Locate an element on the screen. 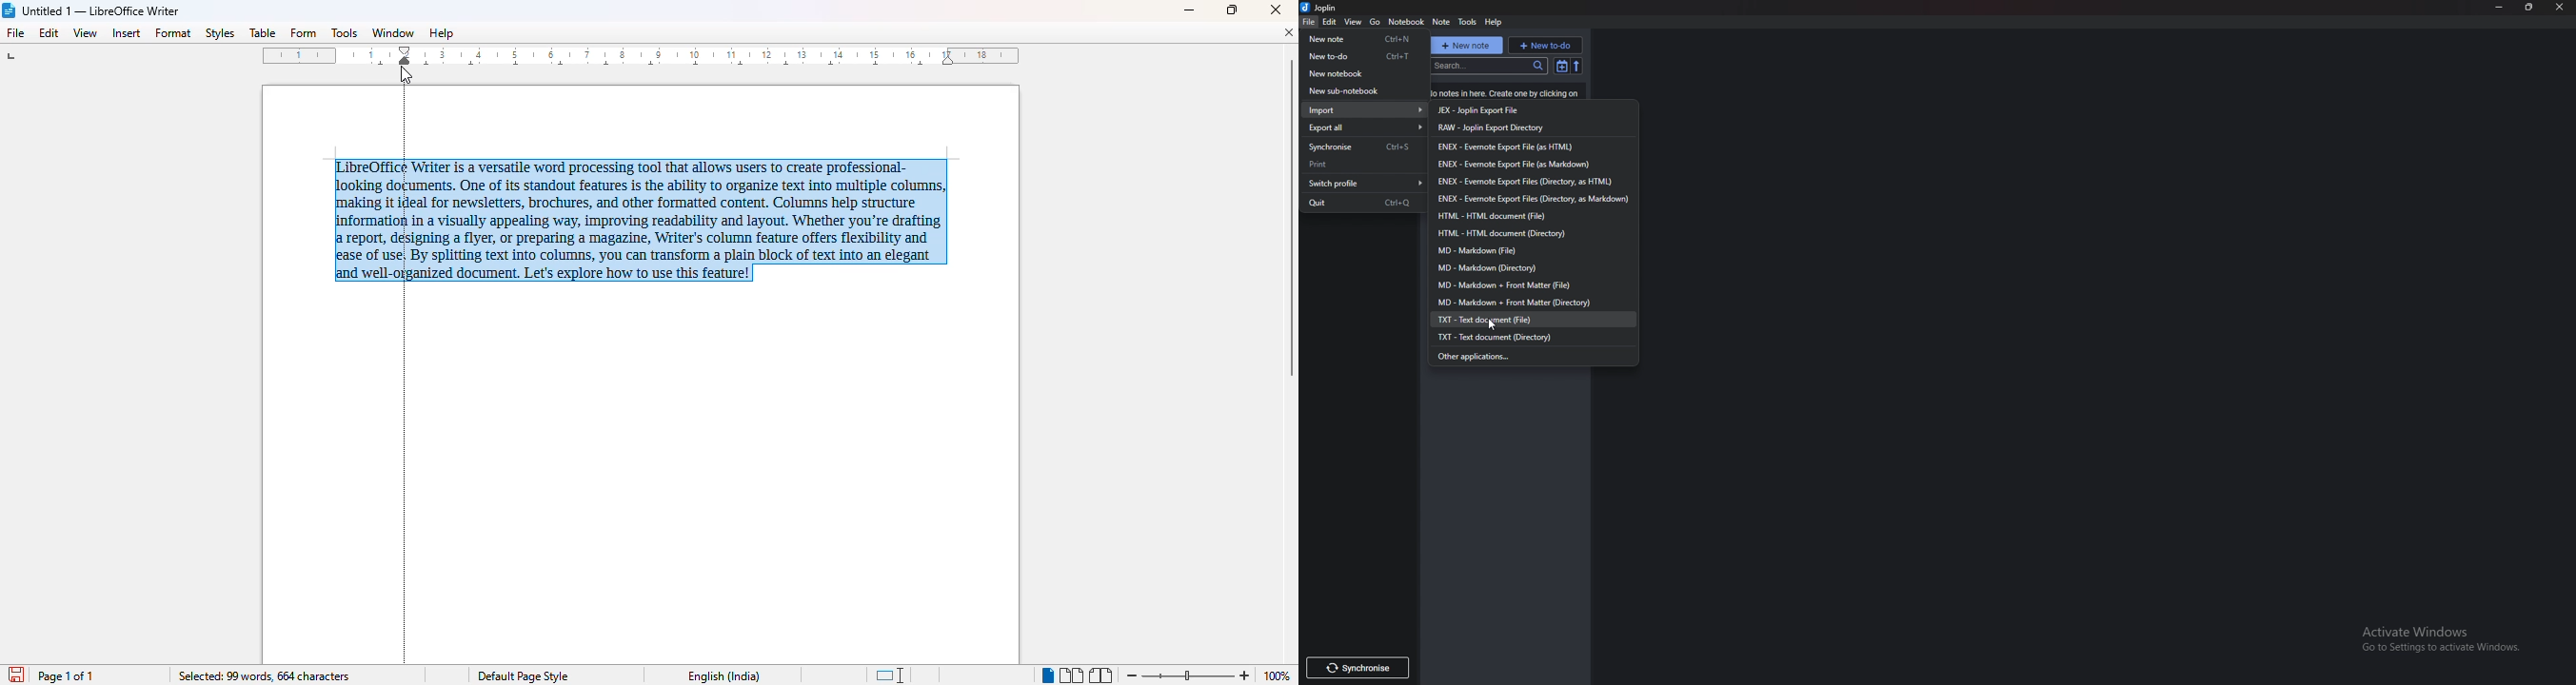 The height and width of the screenshot is (700, 2576). Cursor is located at coordinates (1492, 321).